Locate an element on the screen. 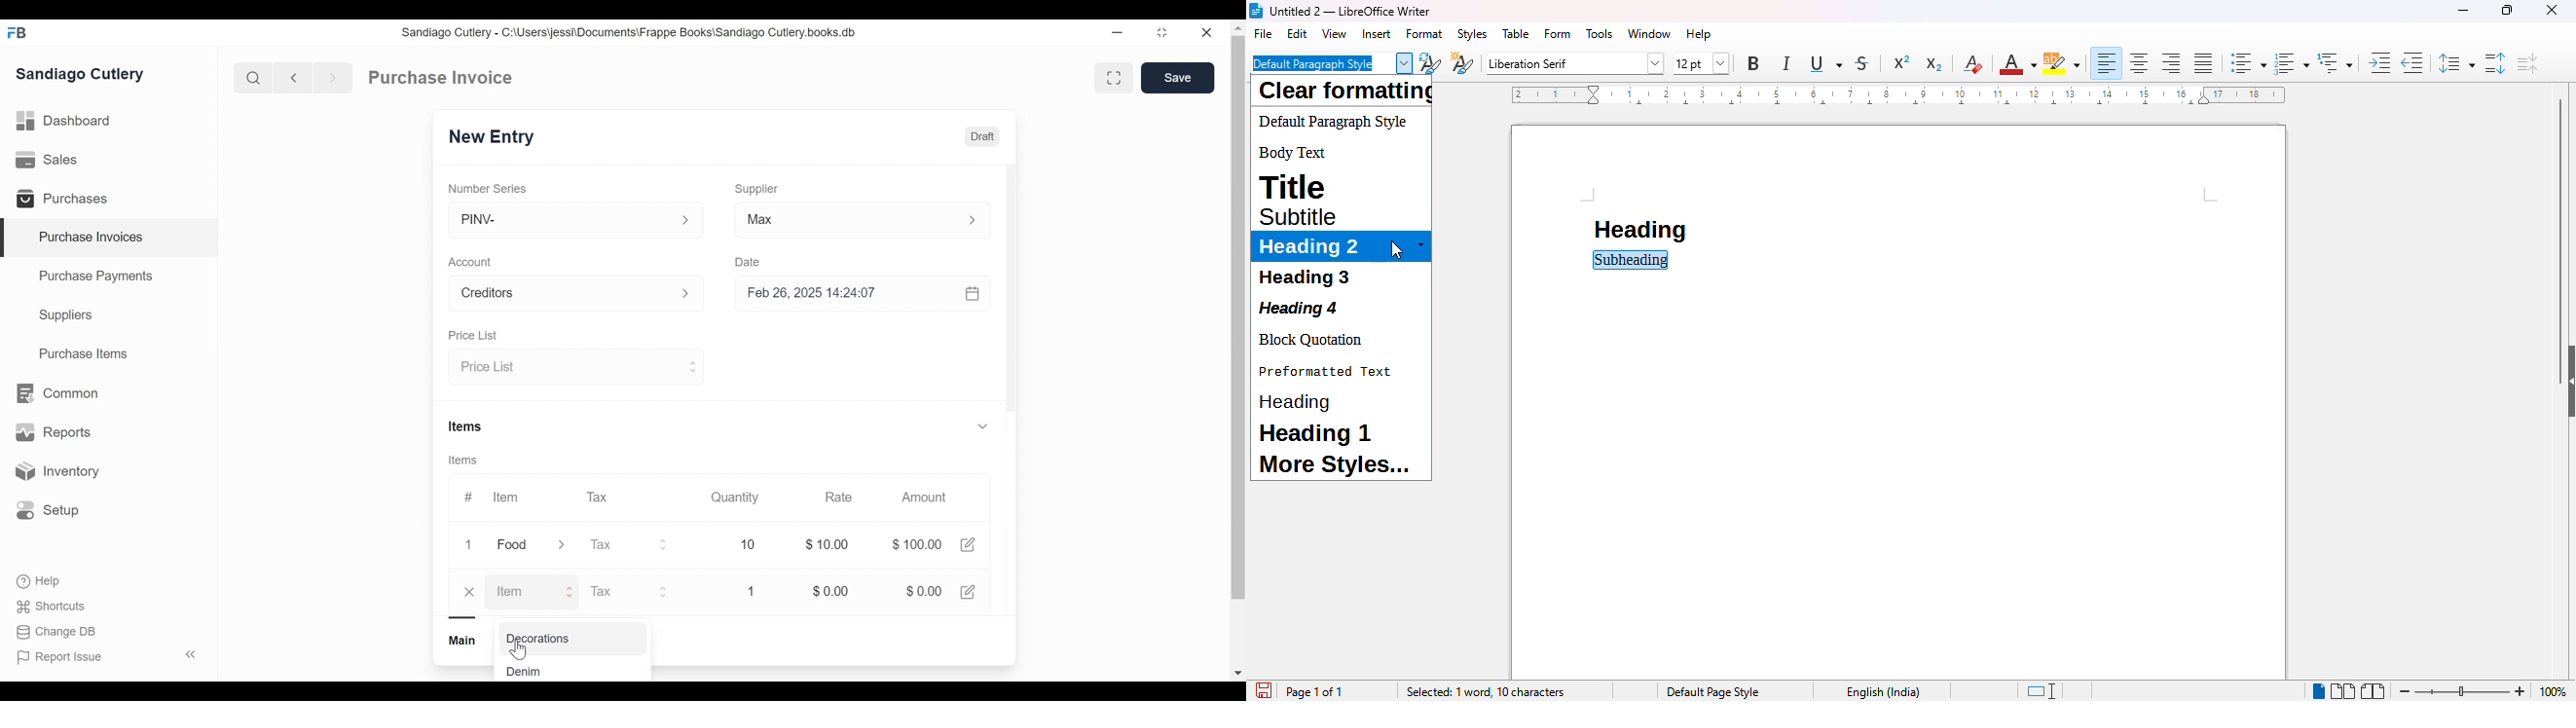 This screenshot has height=728, width=2576. Change DB is located at coordinates (58, 632).